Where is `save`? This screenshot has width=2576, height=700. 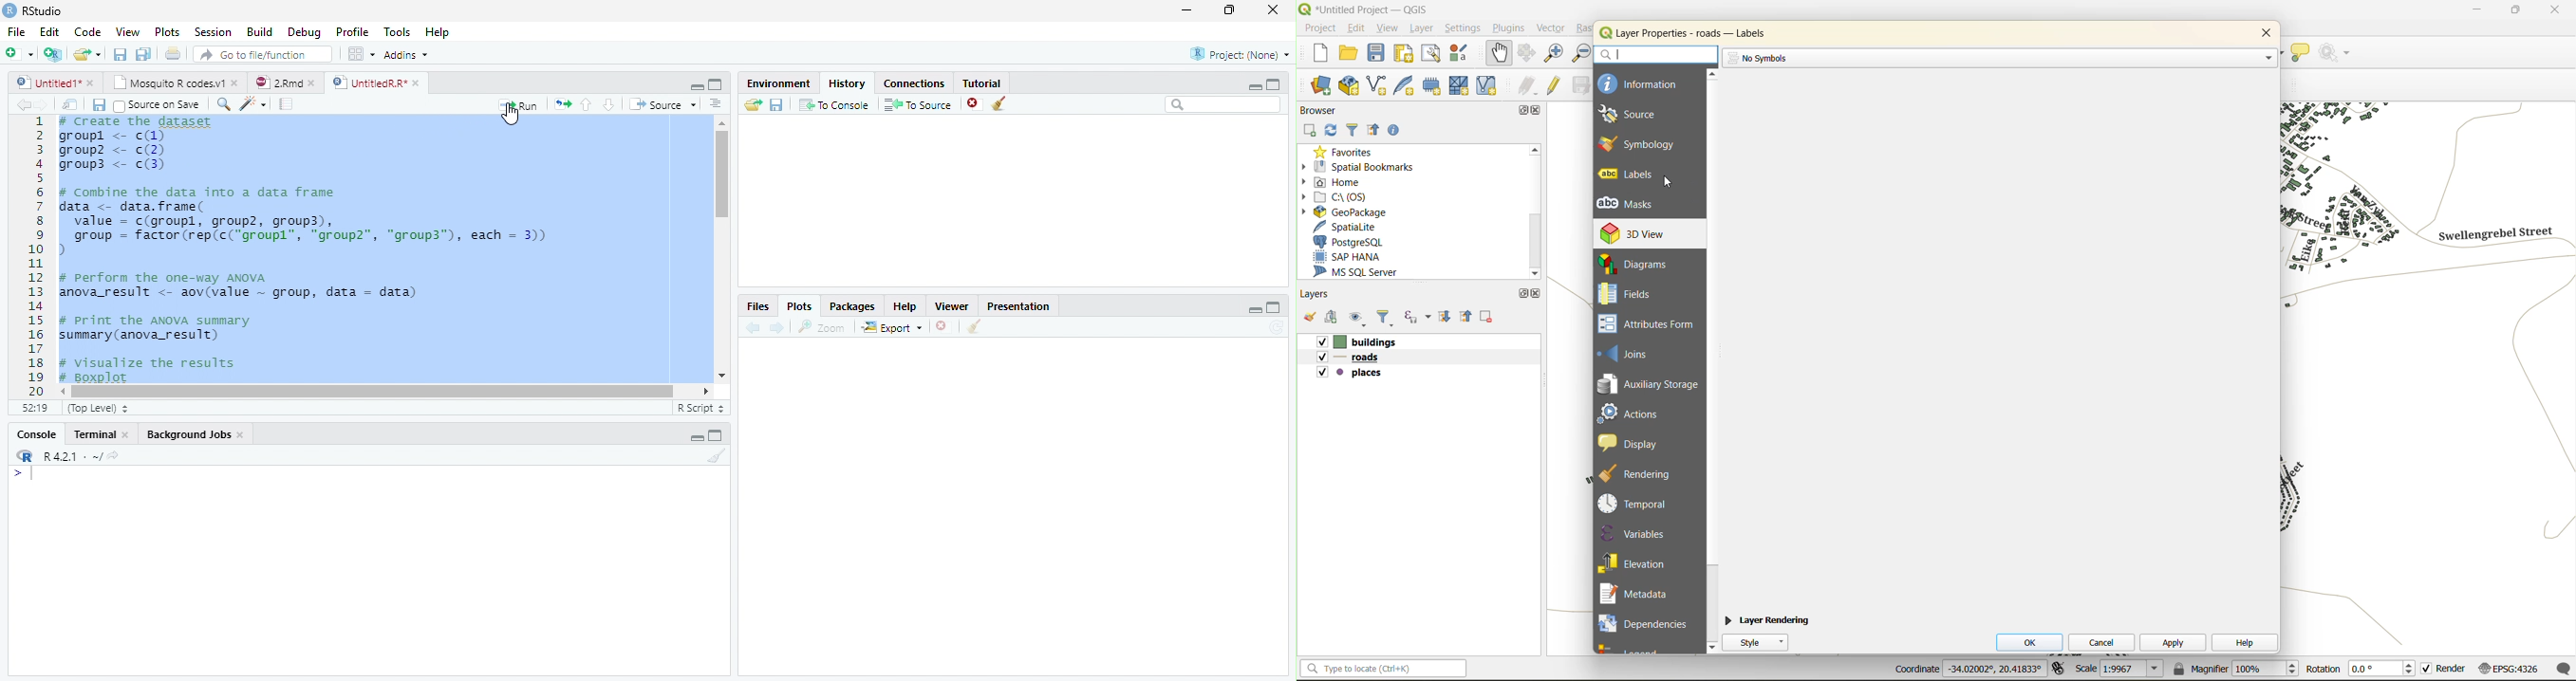
save is located at coordinates (1377, 53).